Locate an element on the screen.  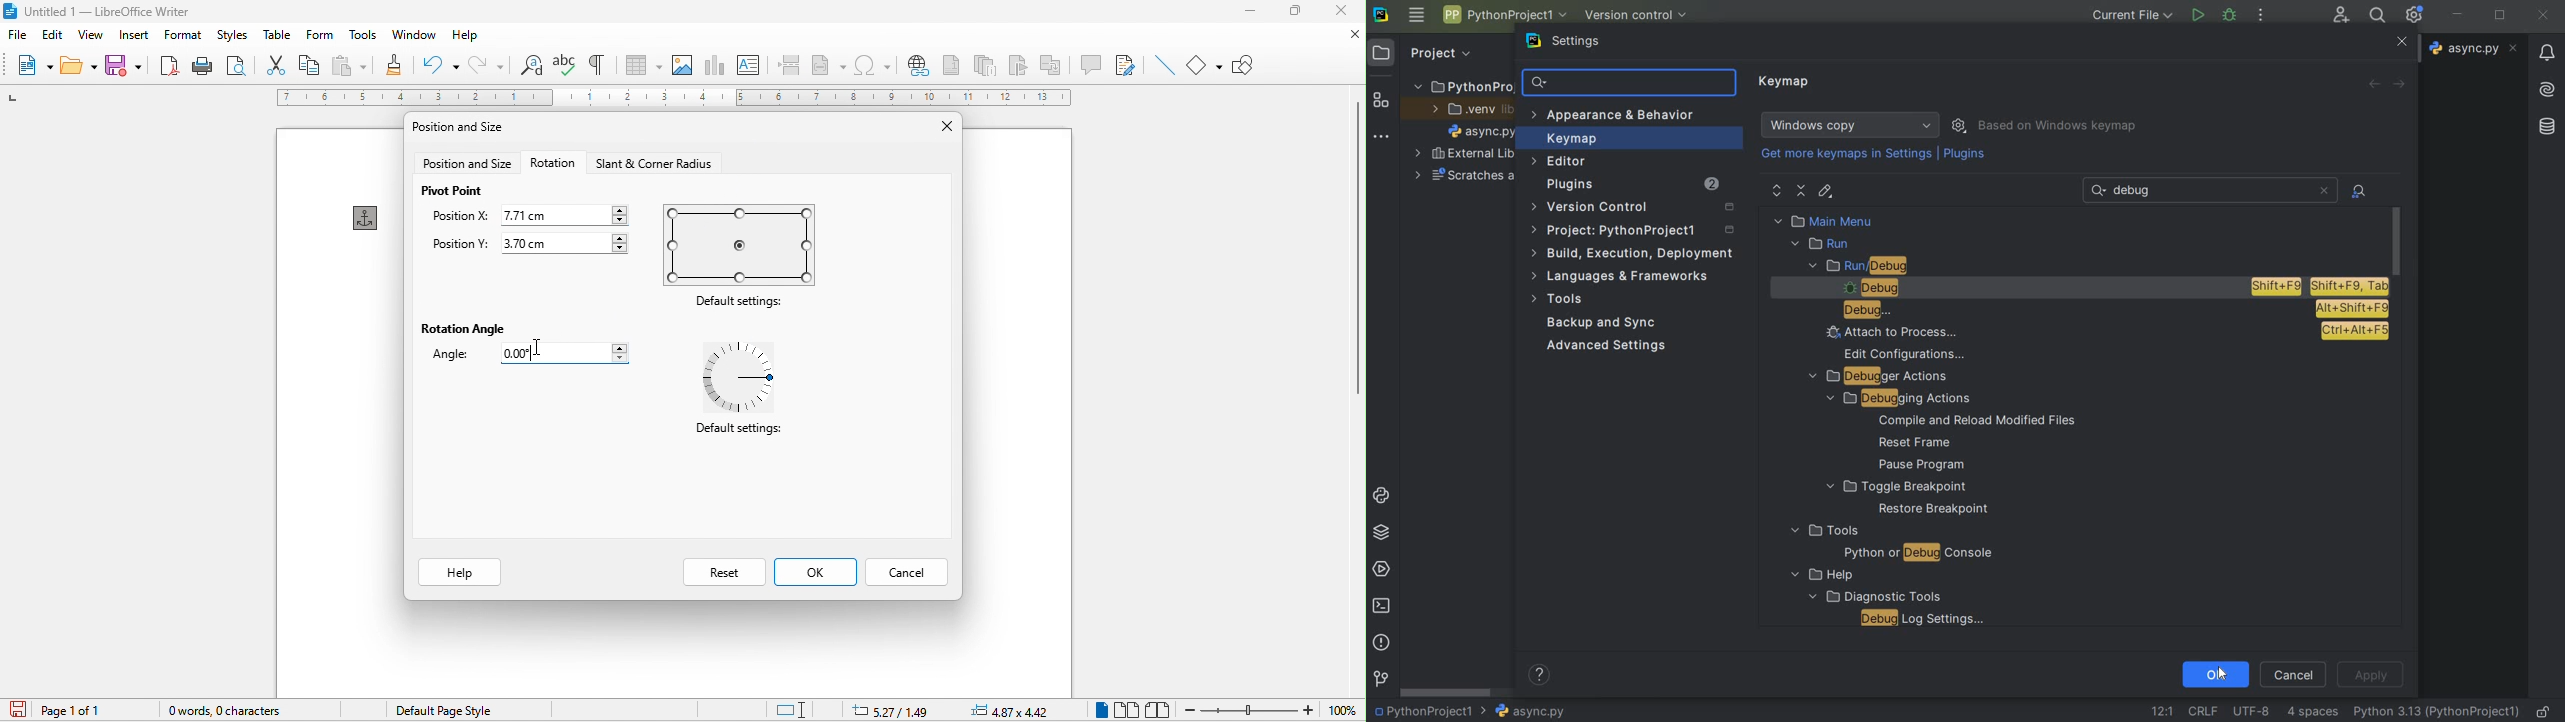
close is located at coordinates (1352, 35).